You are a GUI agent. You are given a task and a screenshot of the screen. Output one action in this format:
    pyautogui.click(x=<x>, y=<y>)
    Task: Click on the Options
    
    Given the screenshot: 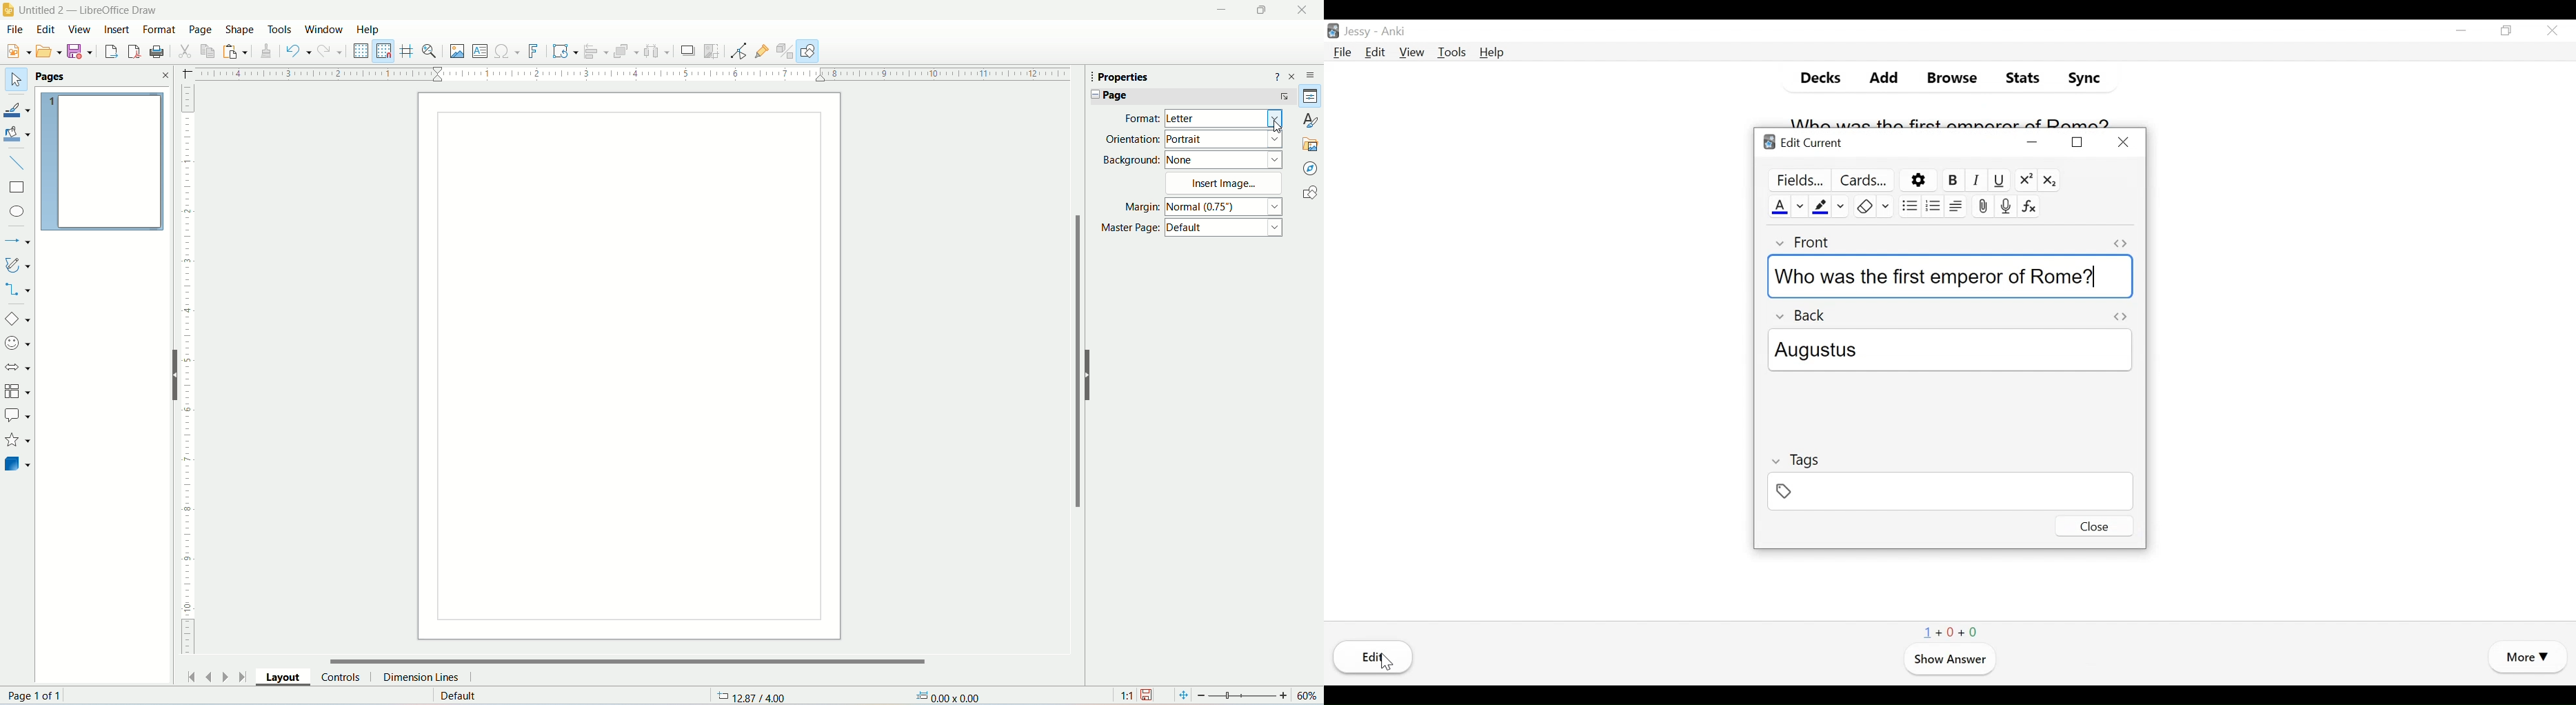 What is the action you would take?
    pyautogui.click(x=1916, y=180)
    